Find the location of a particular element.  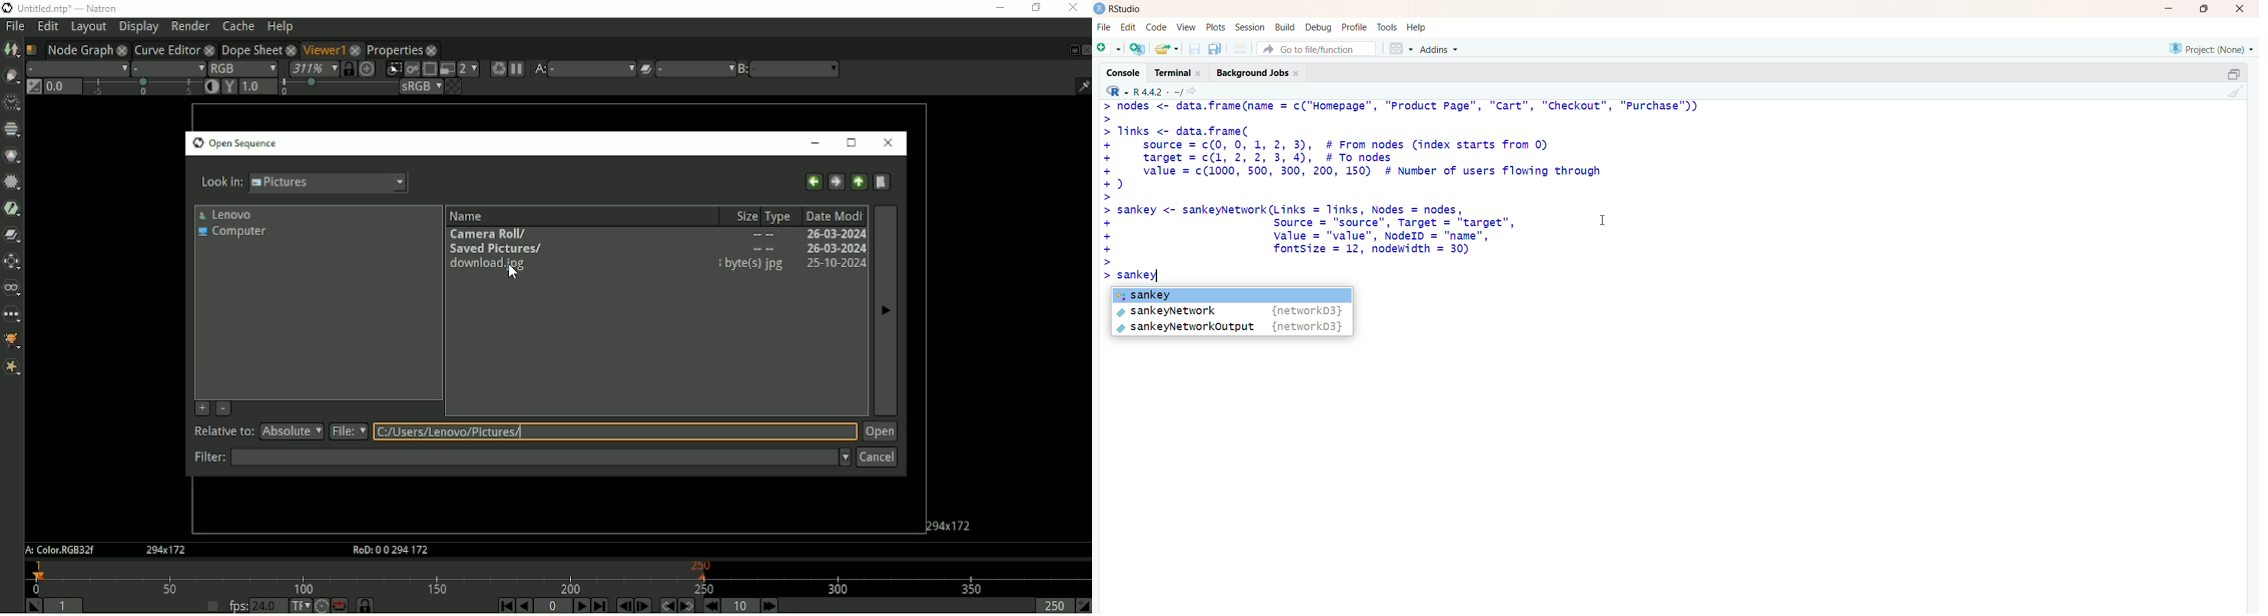

[ ~, sankey is located at coordinates (1232, 293).